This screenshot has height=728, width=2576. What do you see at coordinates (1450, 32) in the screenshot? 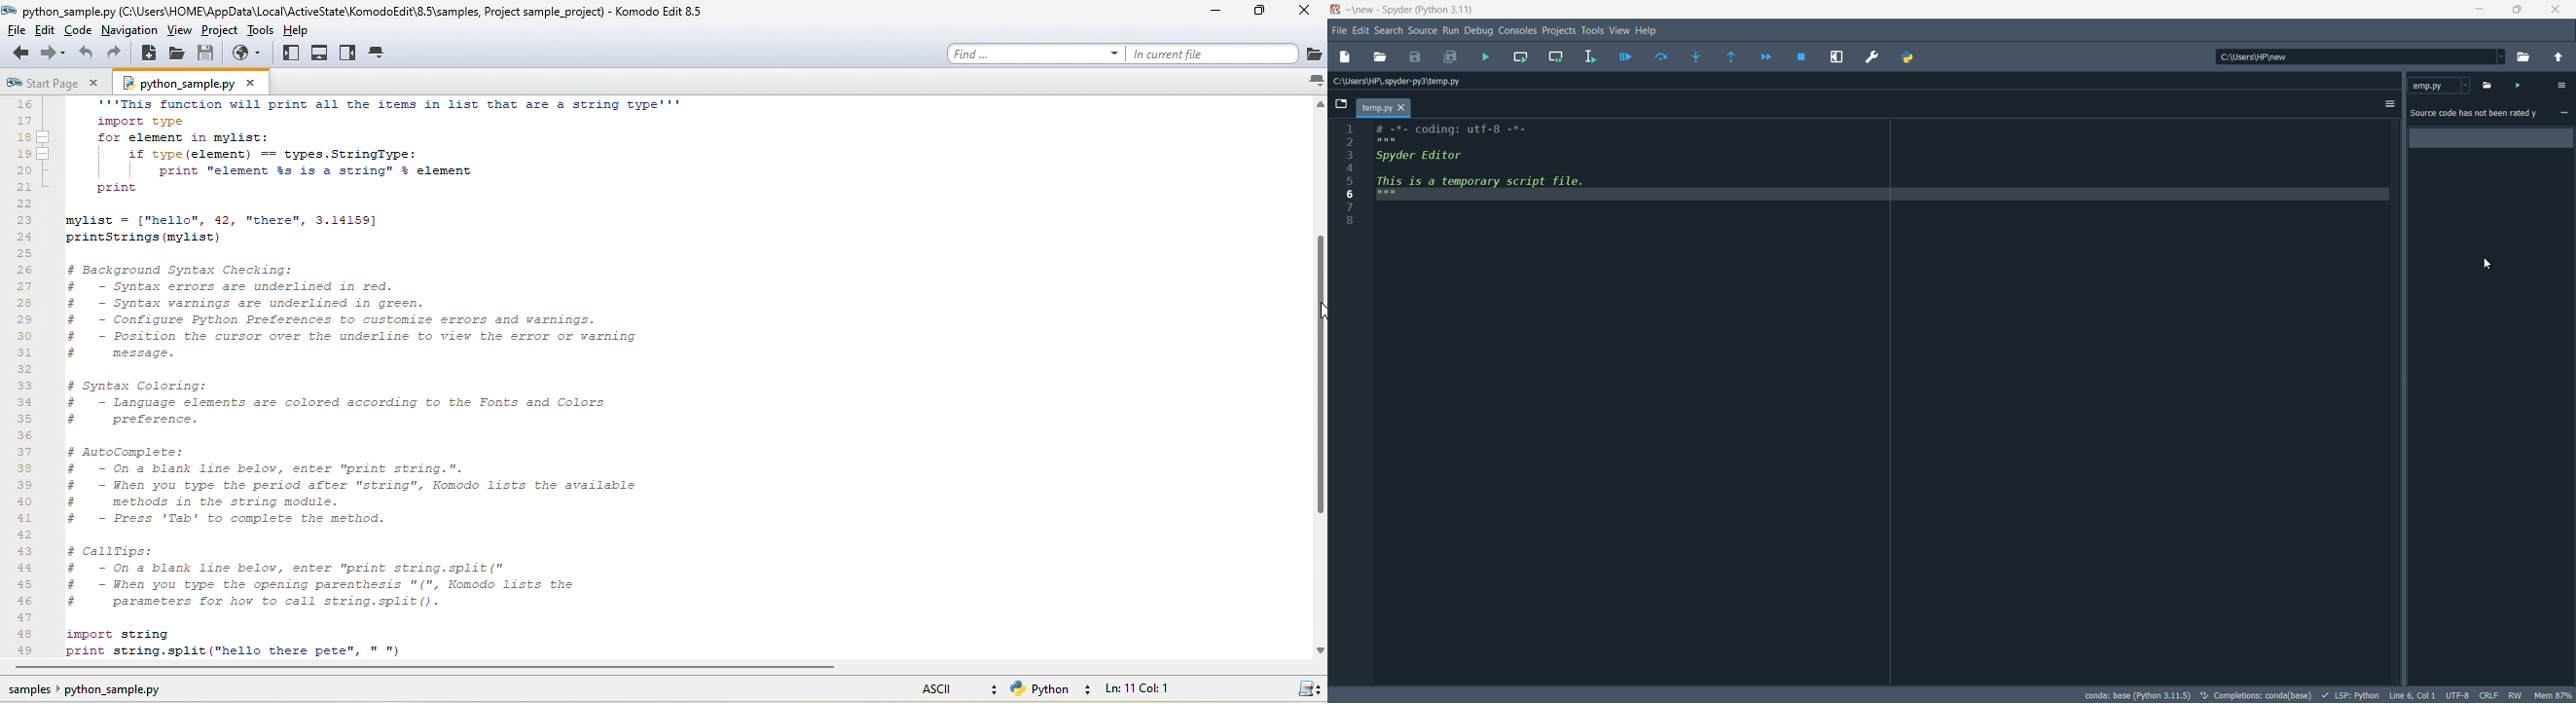
I see `run menu` at bounding box center [1450, 32].